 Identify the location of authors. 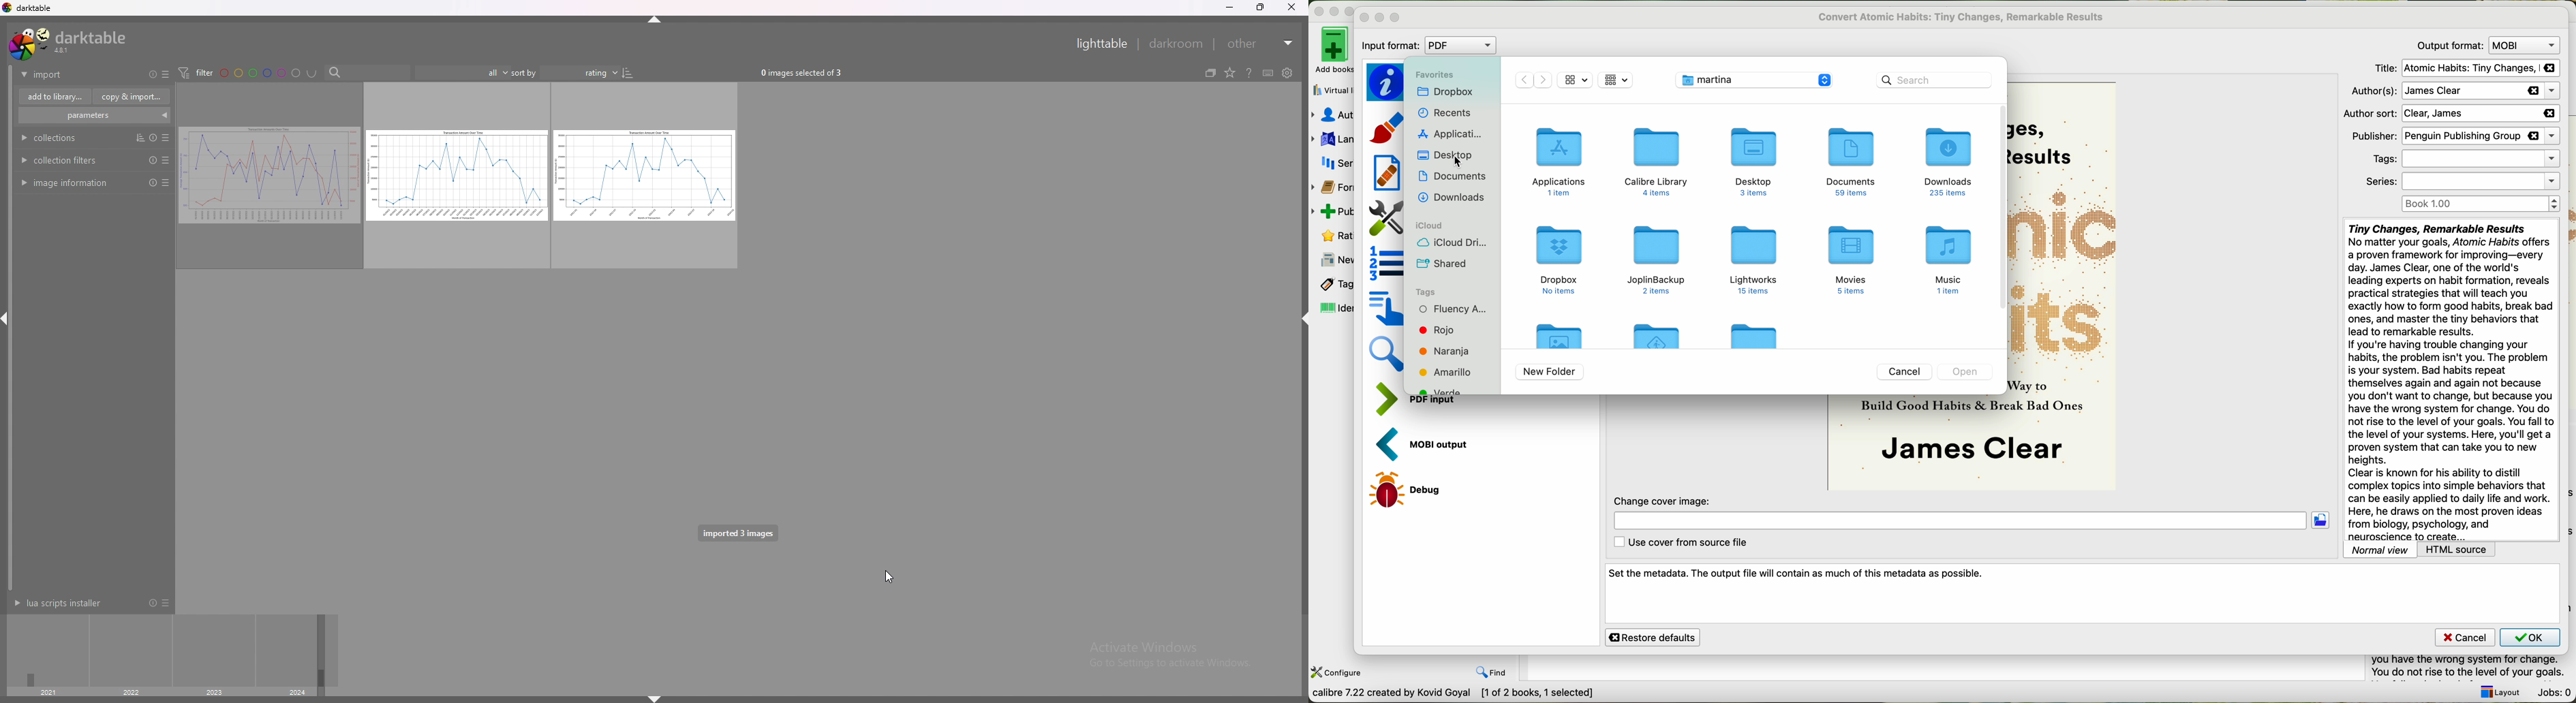
(2452, 91).